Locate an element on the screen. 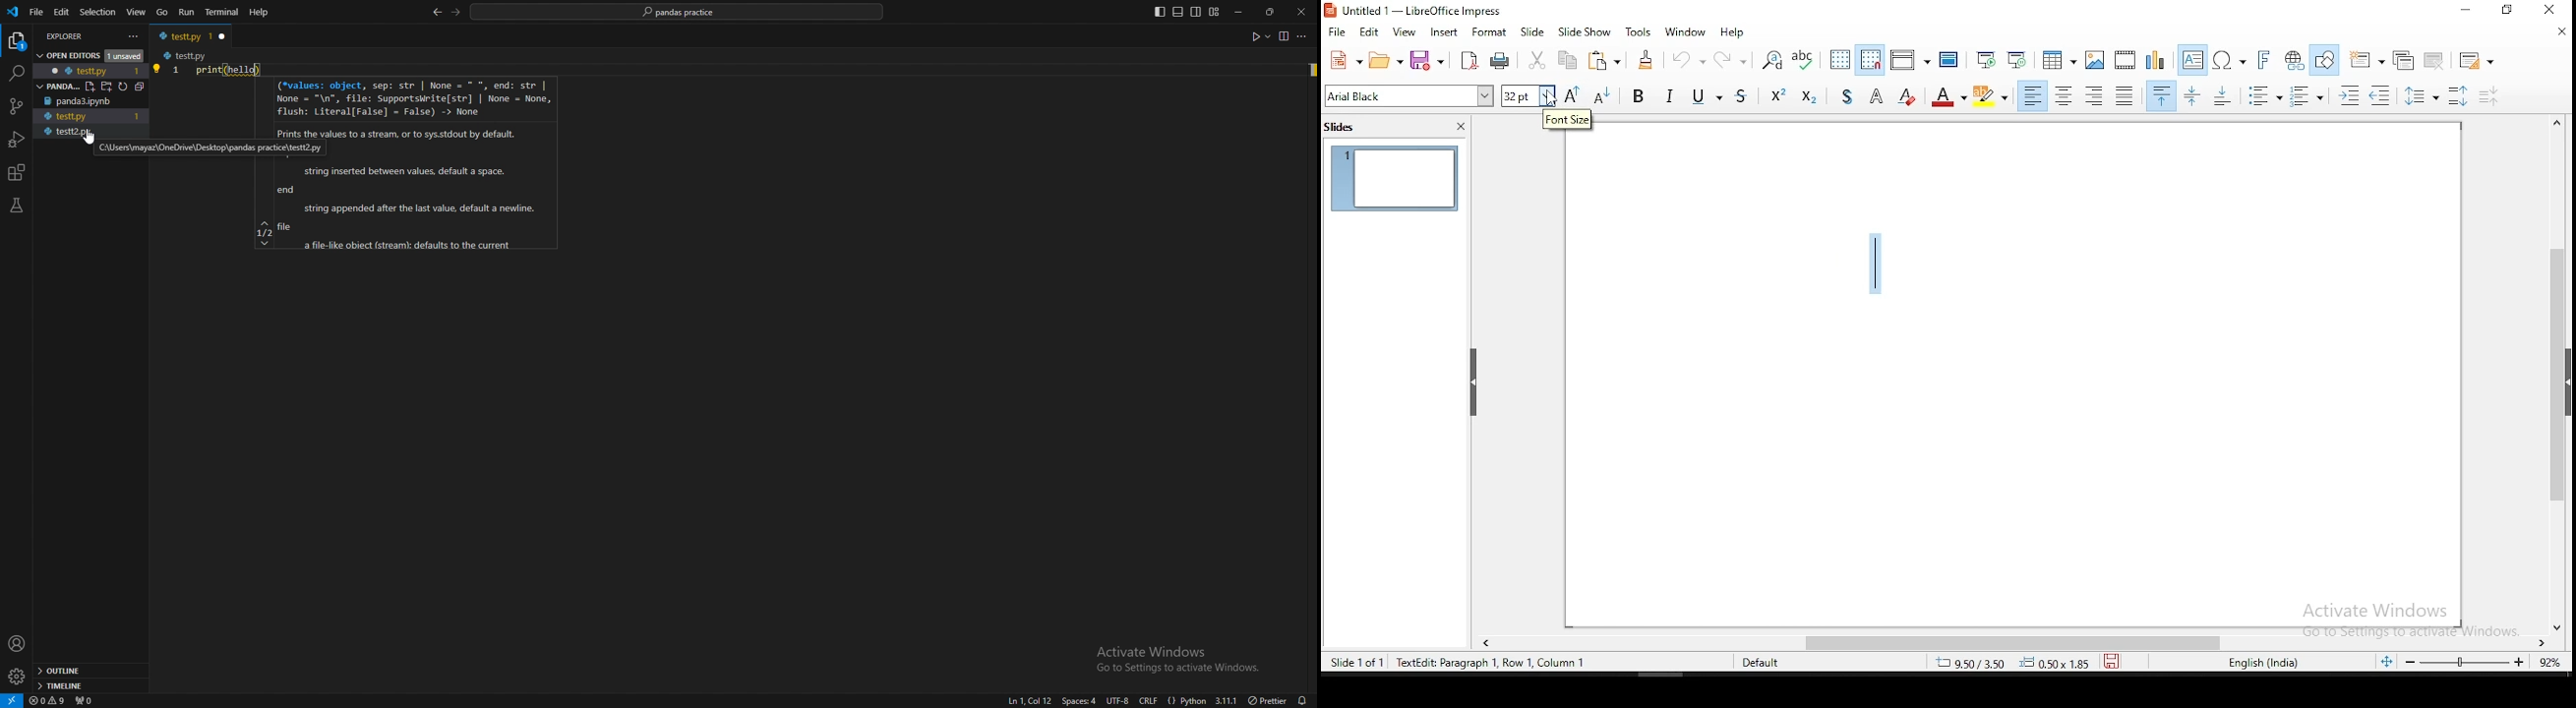 The height and width of the screenshot is (728, 2576). text is located at coordinates (224, 69).